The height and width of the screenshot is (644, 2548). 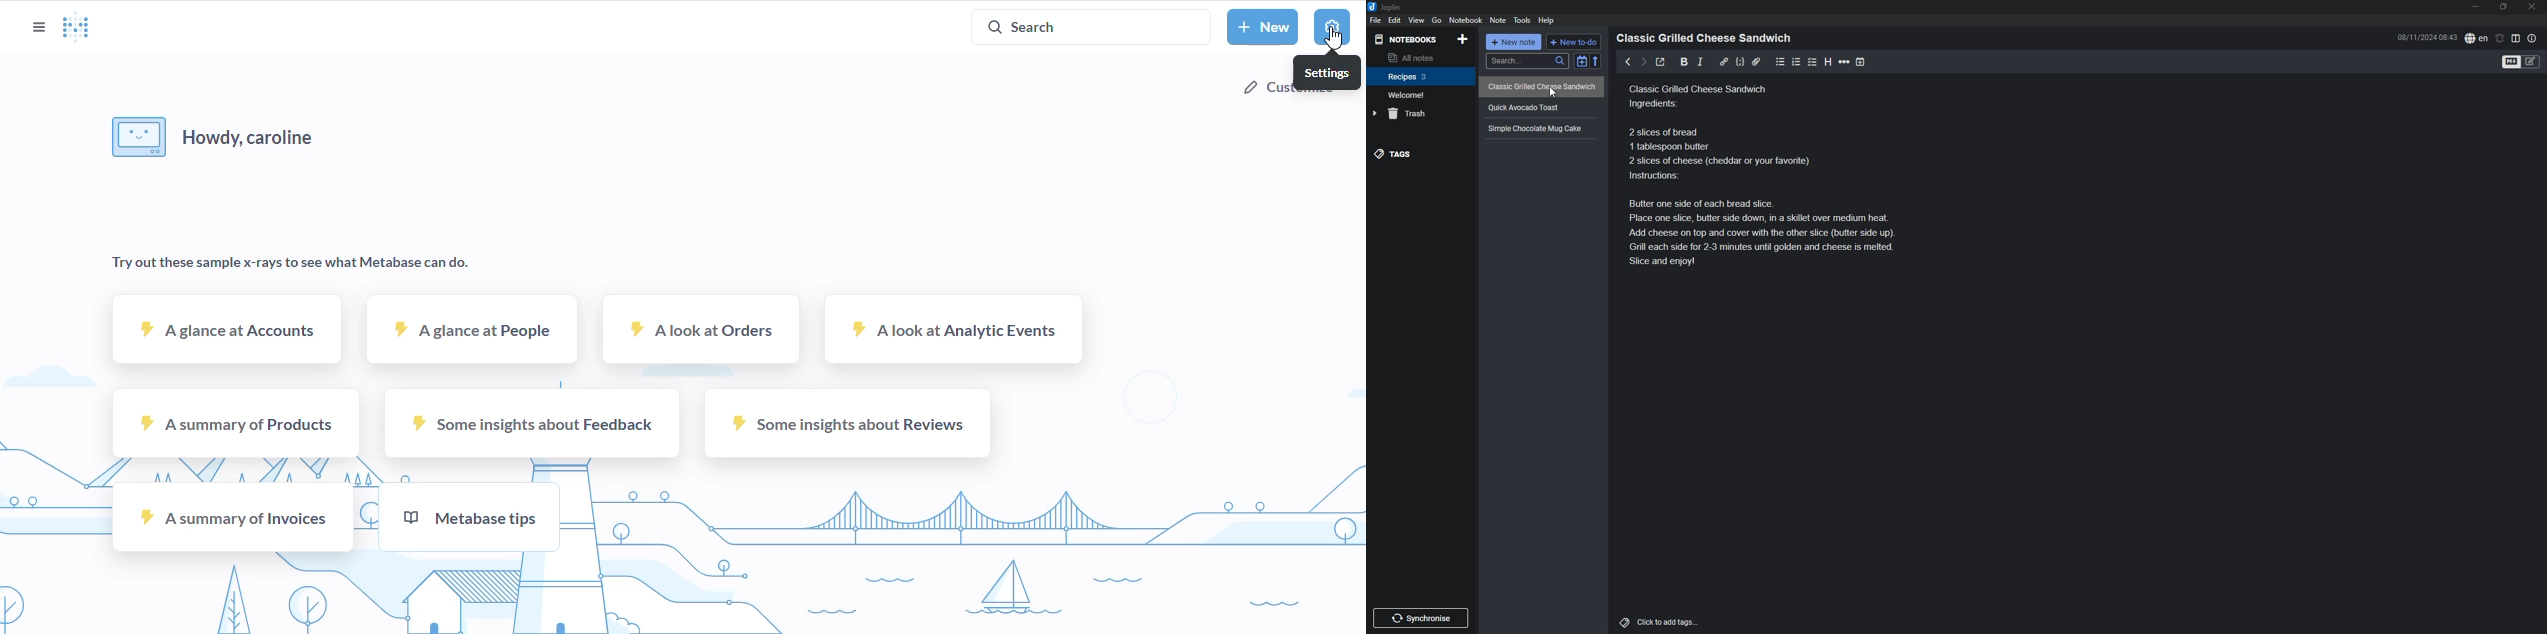 What do you see at coordinates (1514, 42) in the screenshot?
I see `new note` at bounding box center [1514, 42].